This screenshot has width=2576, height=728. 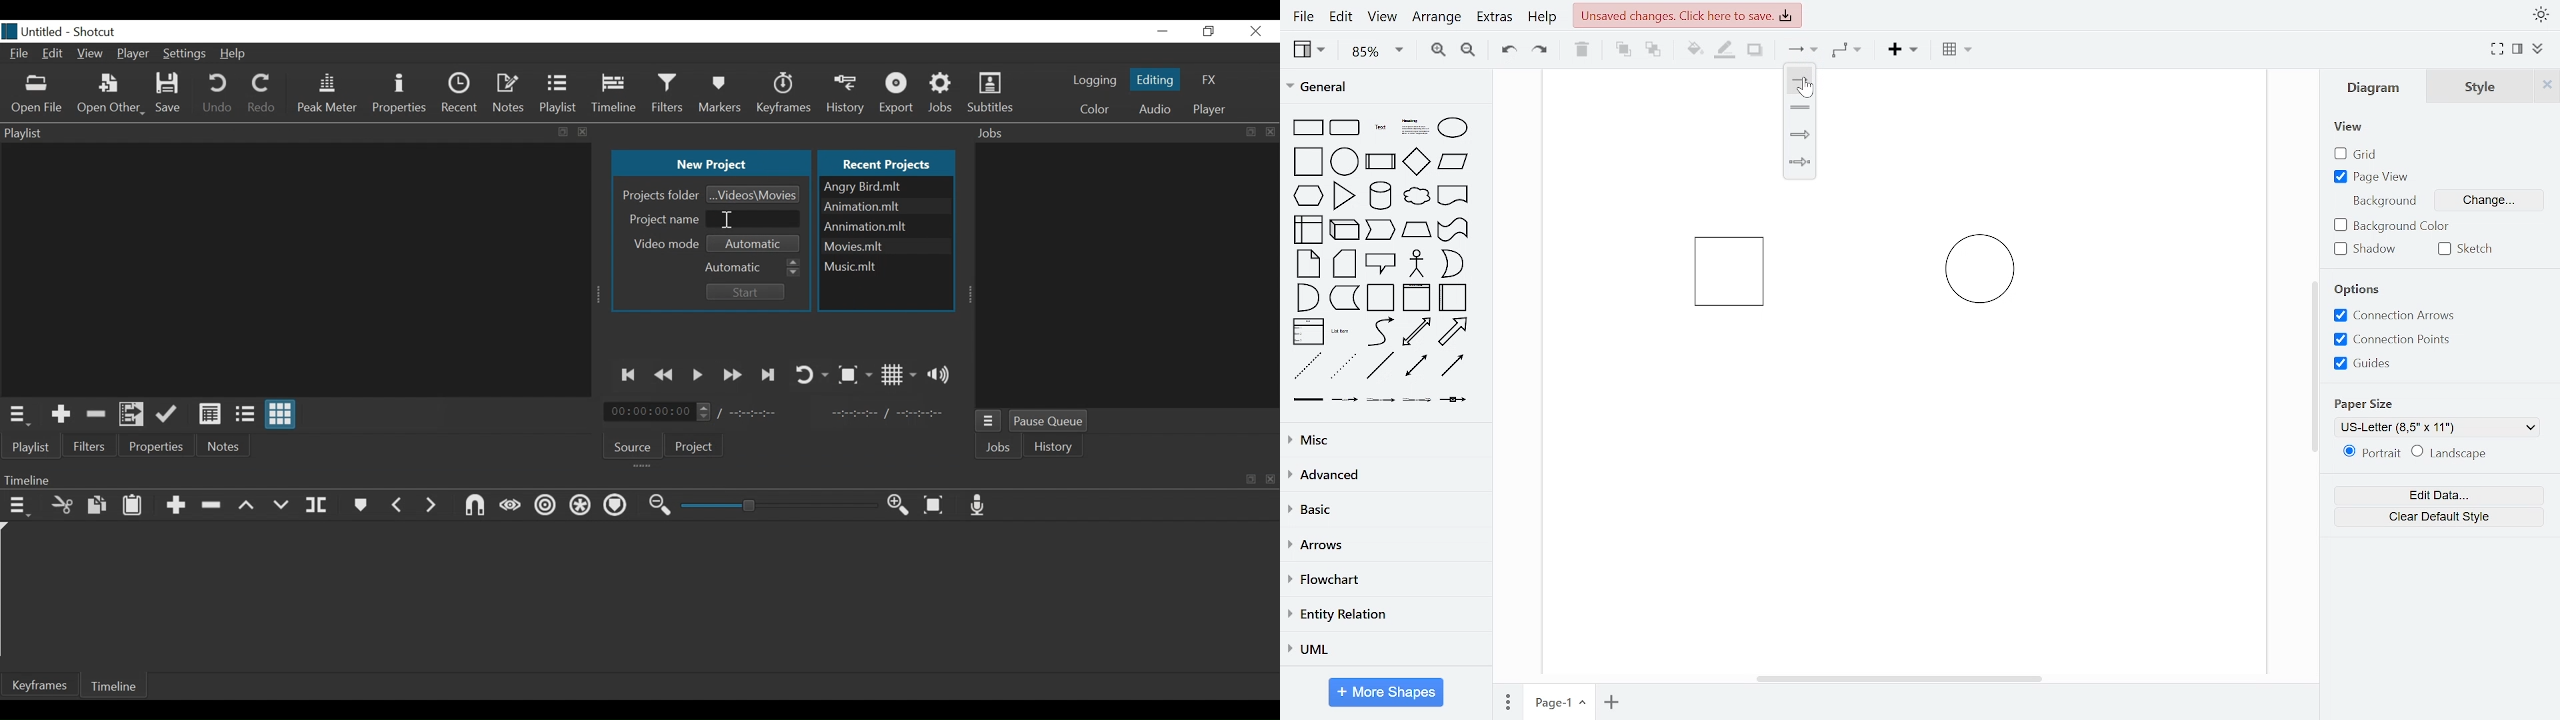 What do you see at coordinates (157, 445) in the screenshot?
I see `Properties` at bounding box center [157, 445].